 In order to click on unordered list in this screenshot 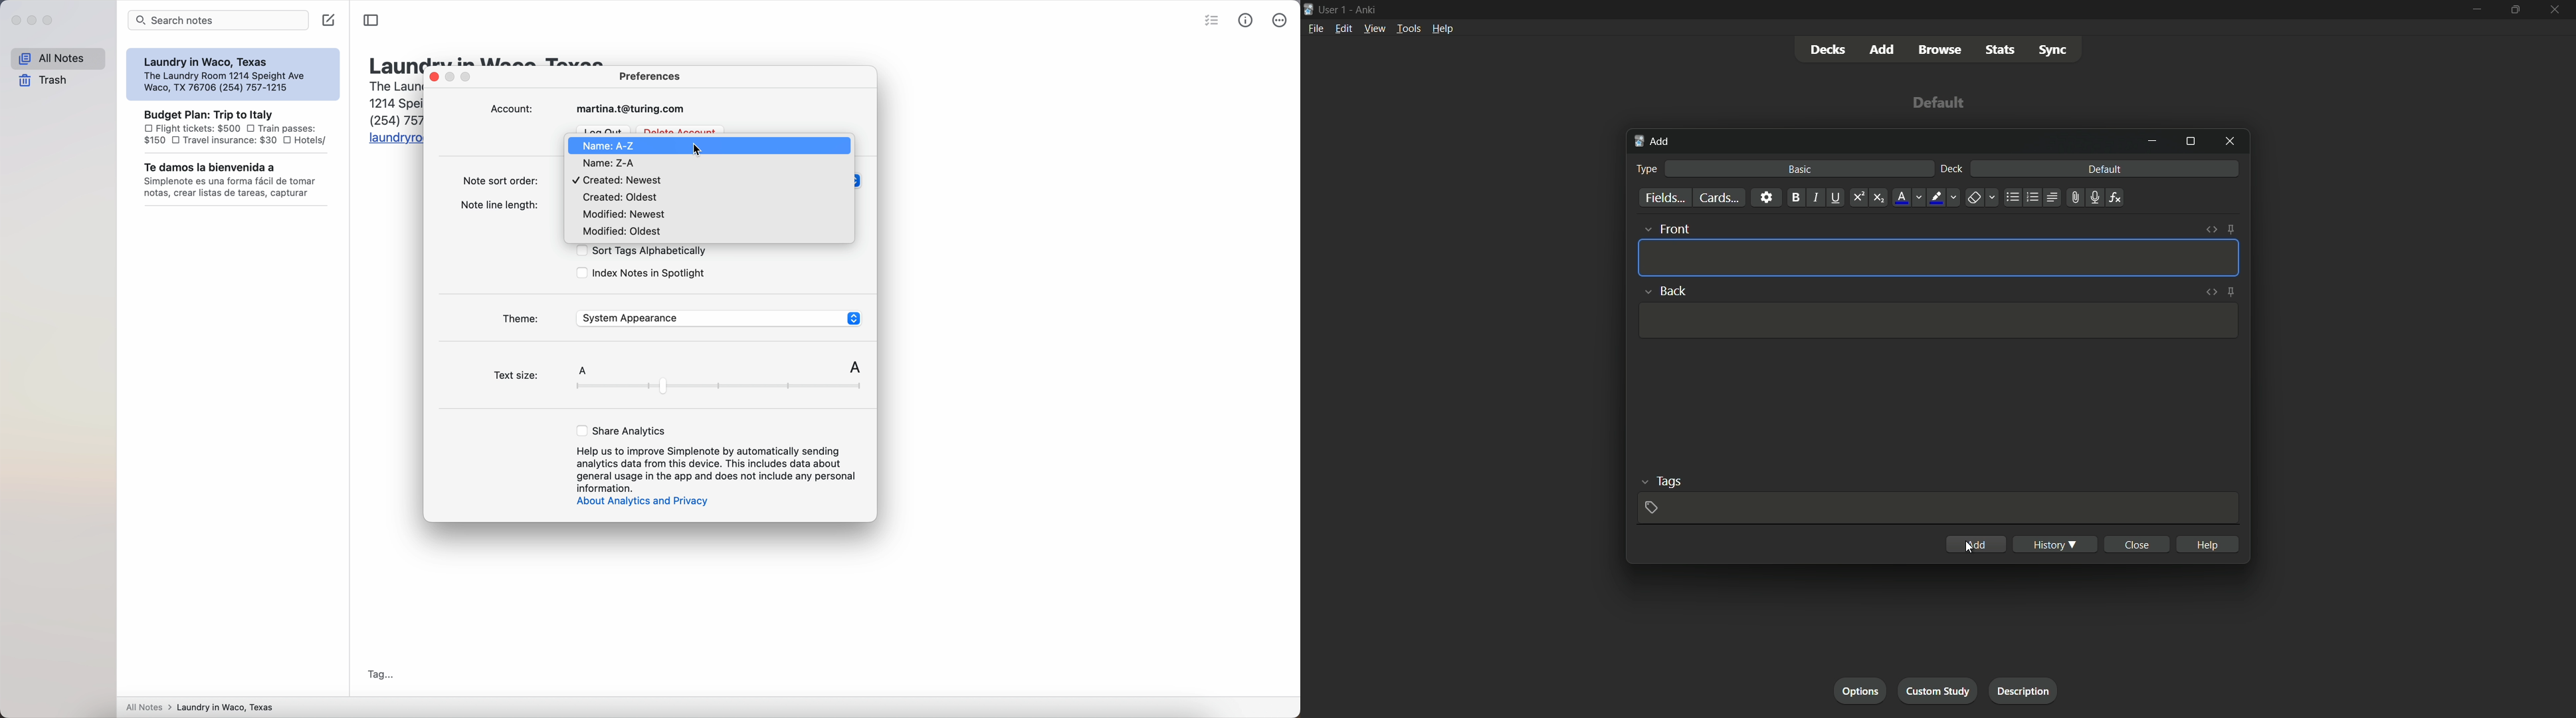, I will do `click(2013, 197)`.